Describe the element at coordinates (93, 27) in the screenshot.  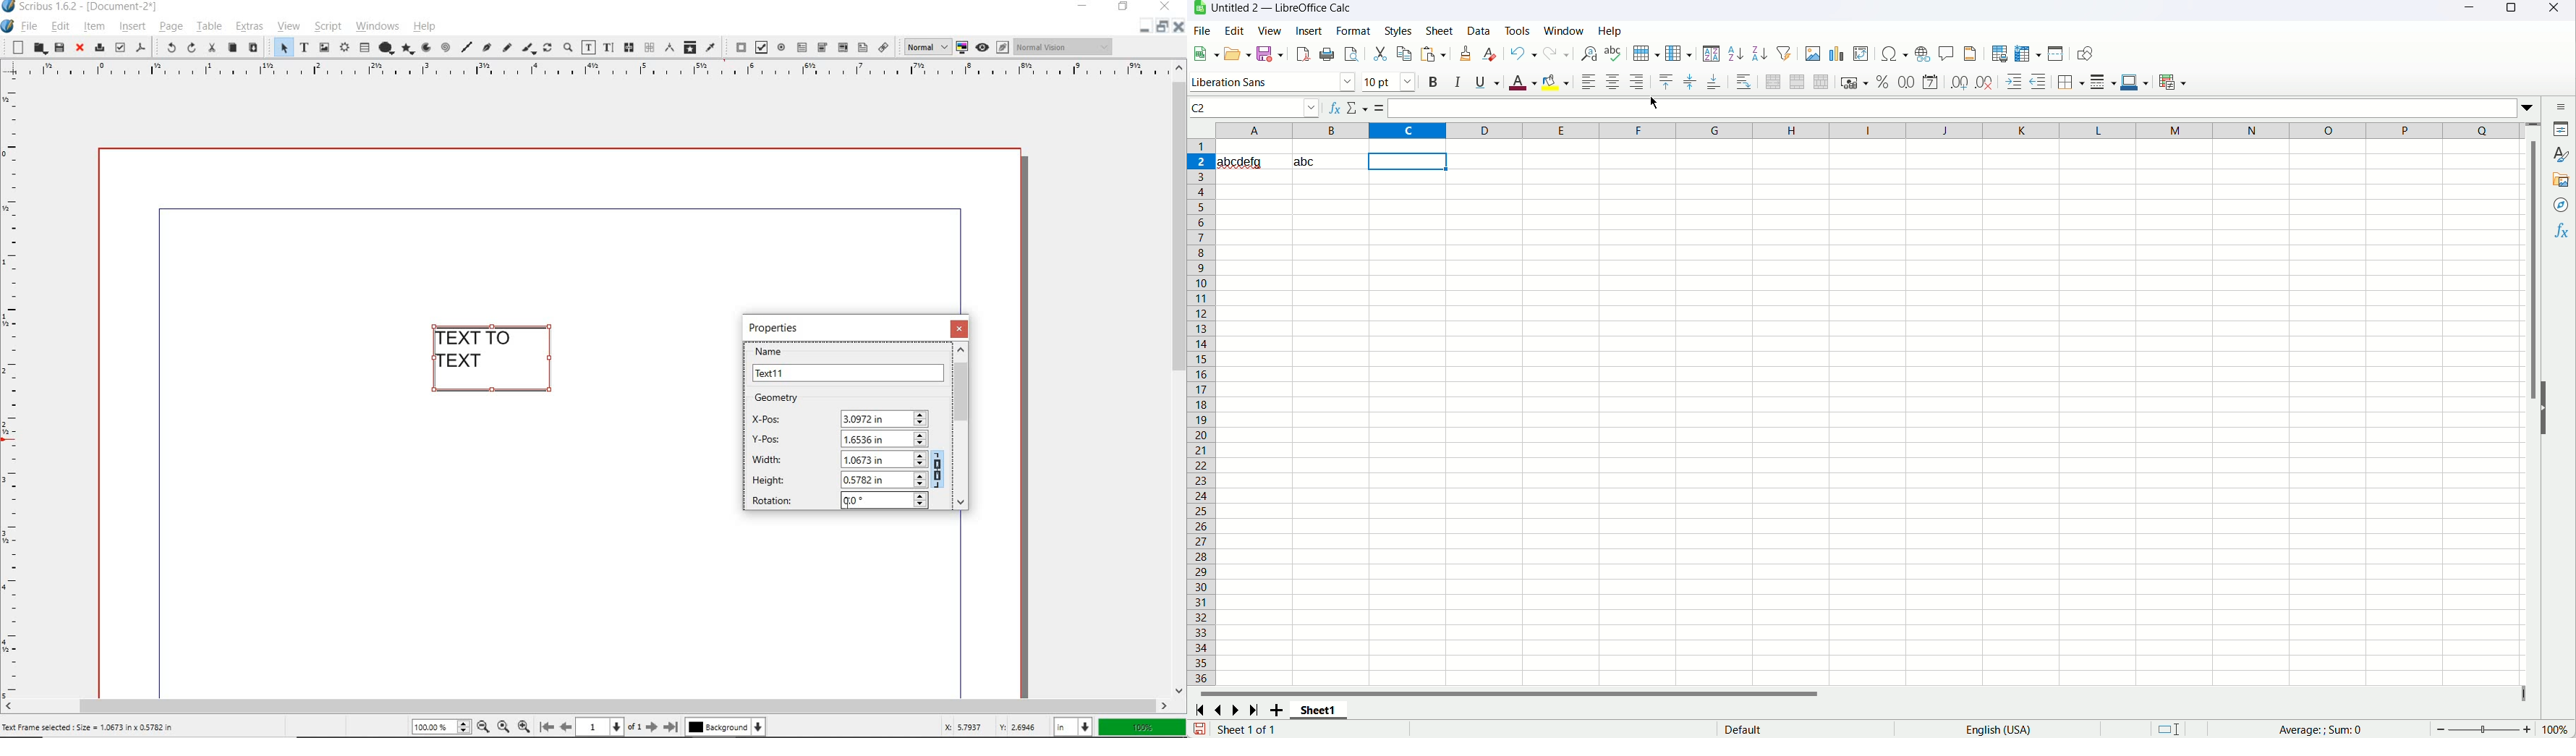
I see `item` at that location.